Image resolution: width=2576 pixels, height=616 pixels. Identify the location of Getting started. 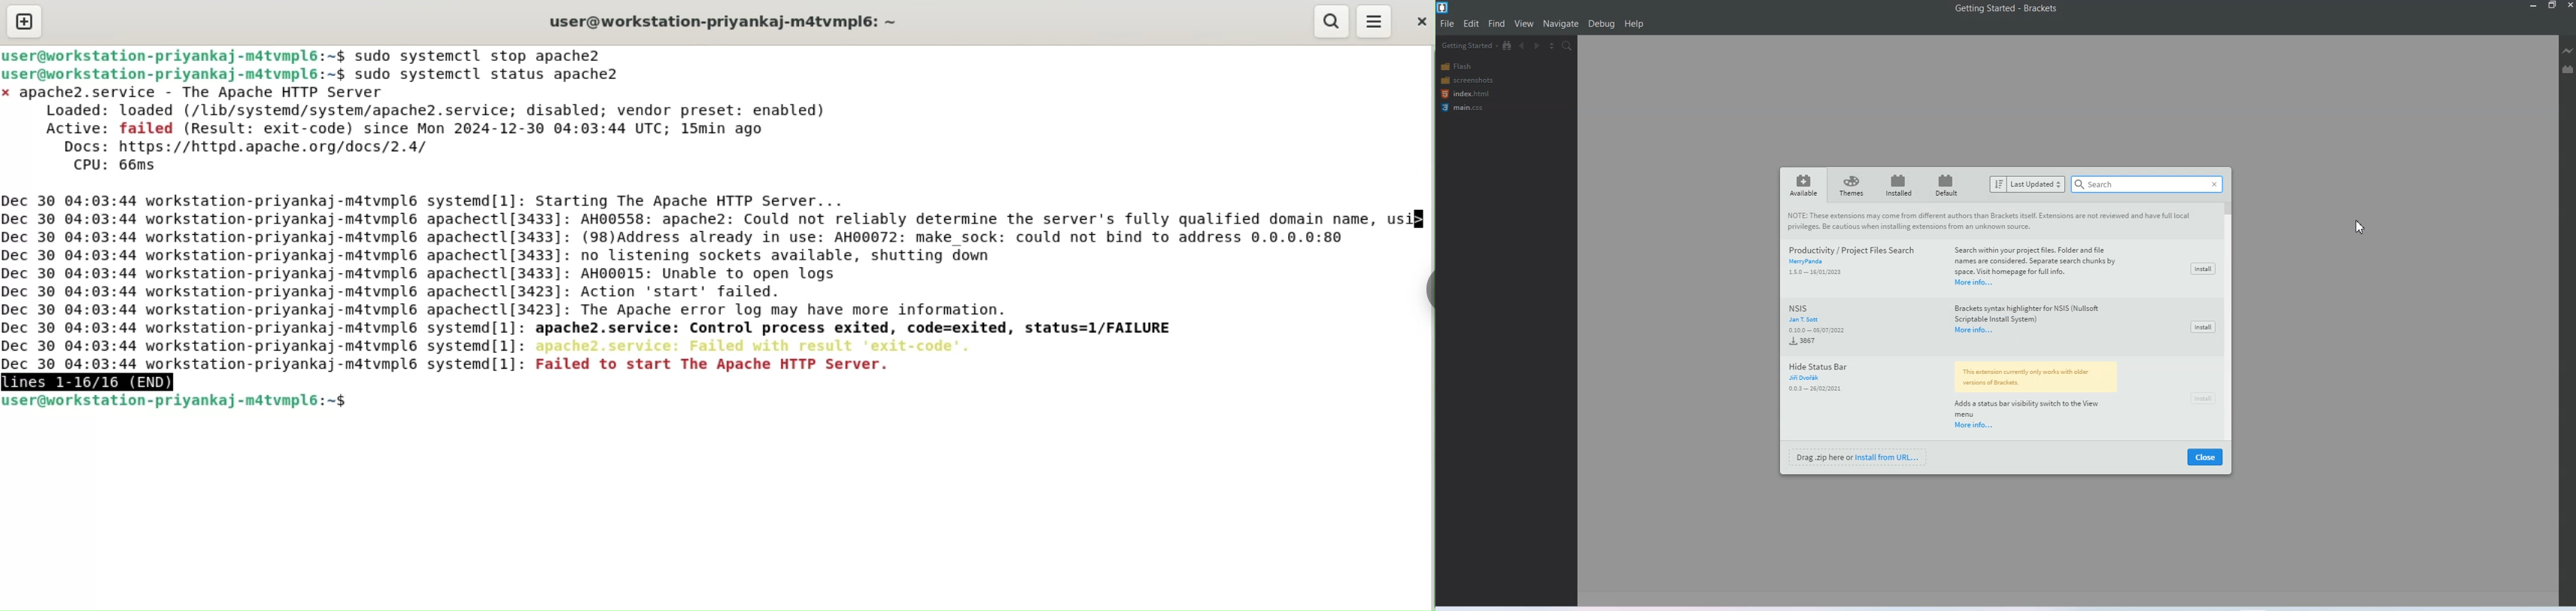
(1468, 45).